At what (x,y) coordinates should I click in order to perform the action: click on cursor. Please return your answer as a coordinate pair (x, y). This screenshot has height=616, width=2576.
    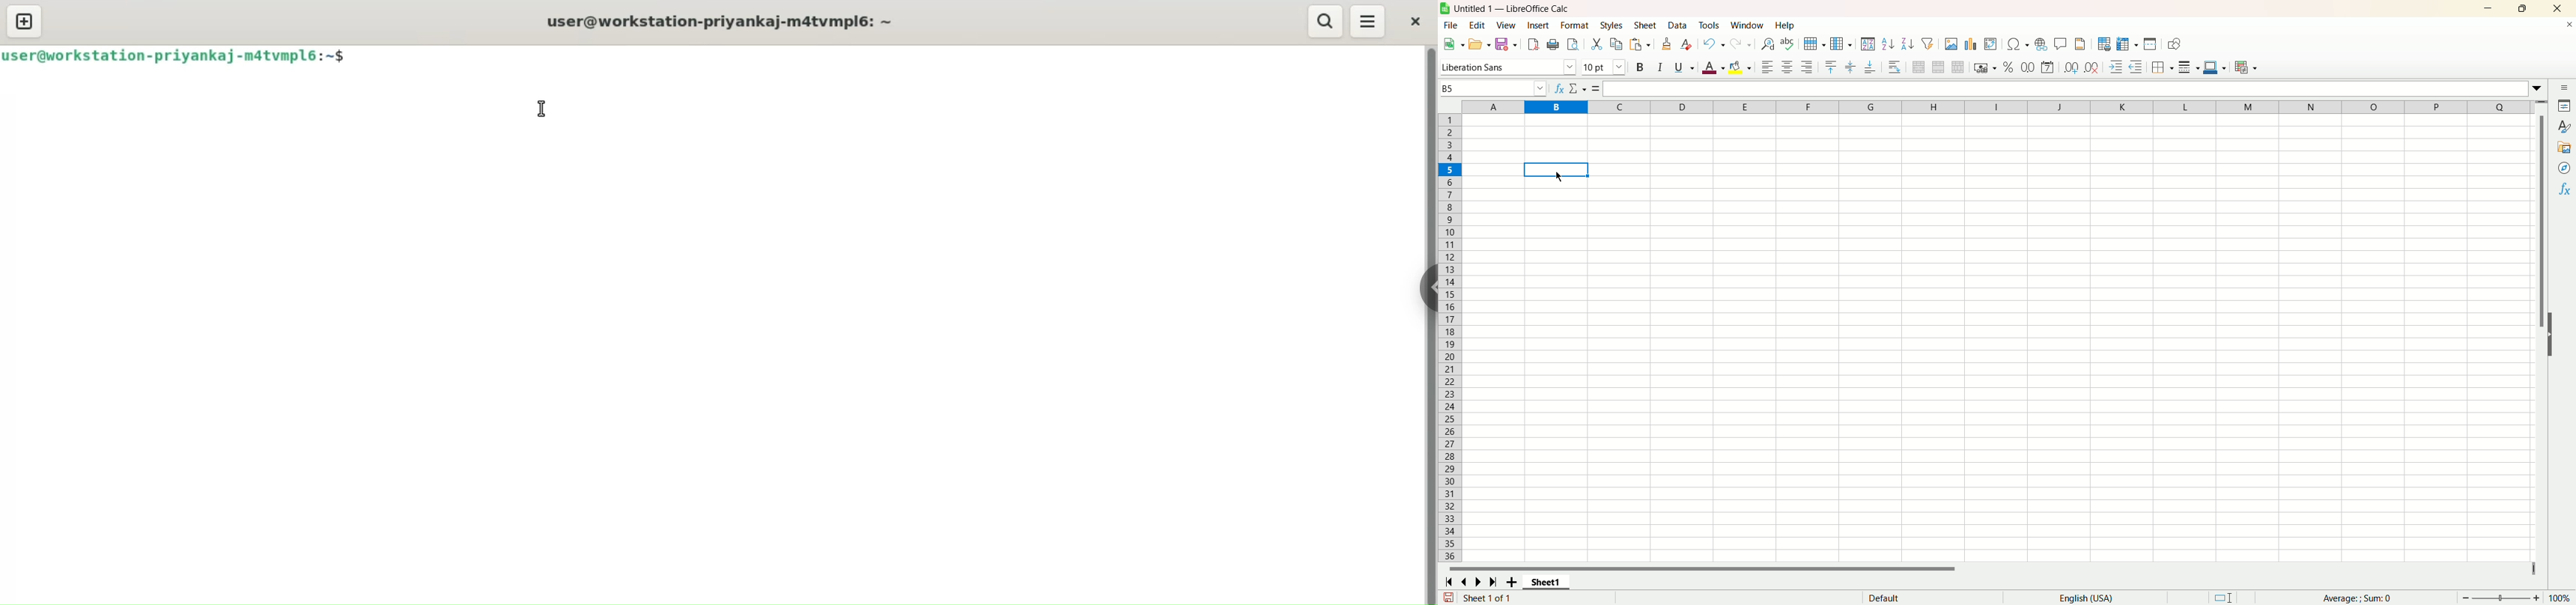
    Looking at the image, I should click on (1561, 177).